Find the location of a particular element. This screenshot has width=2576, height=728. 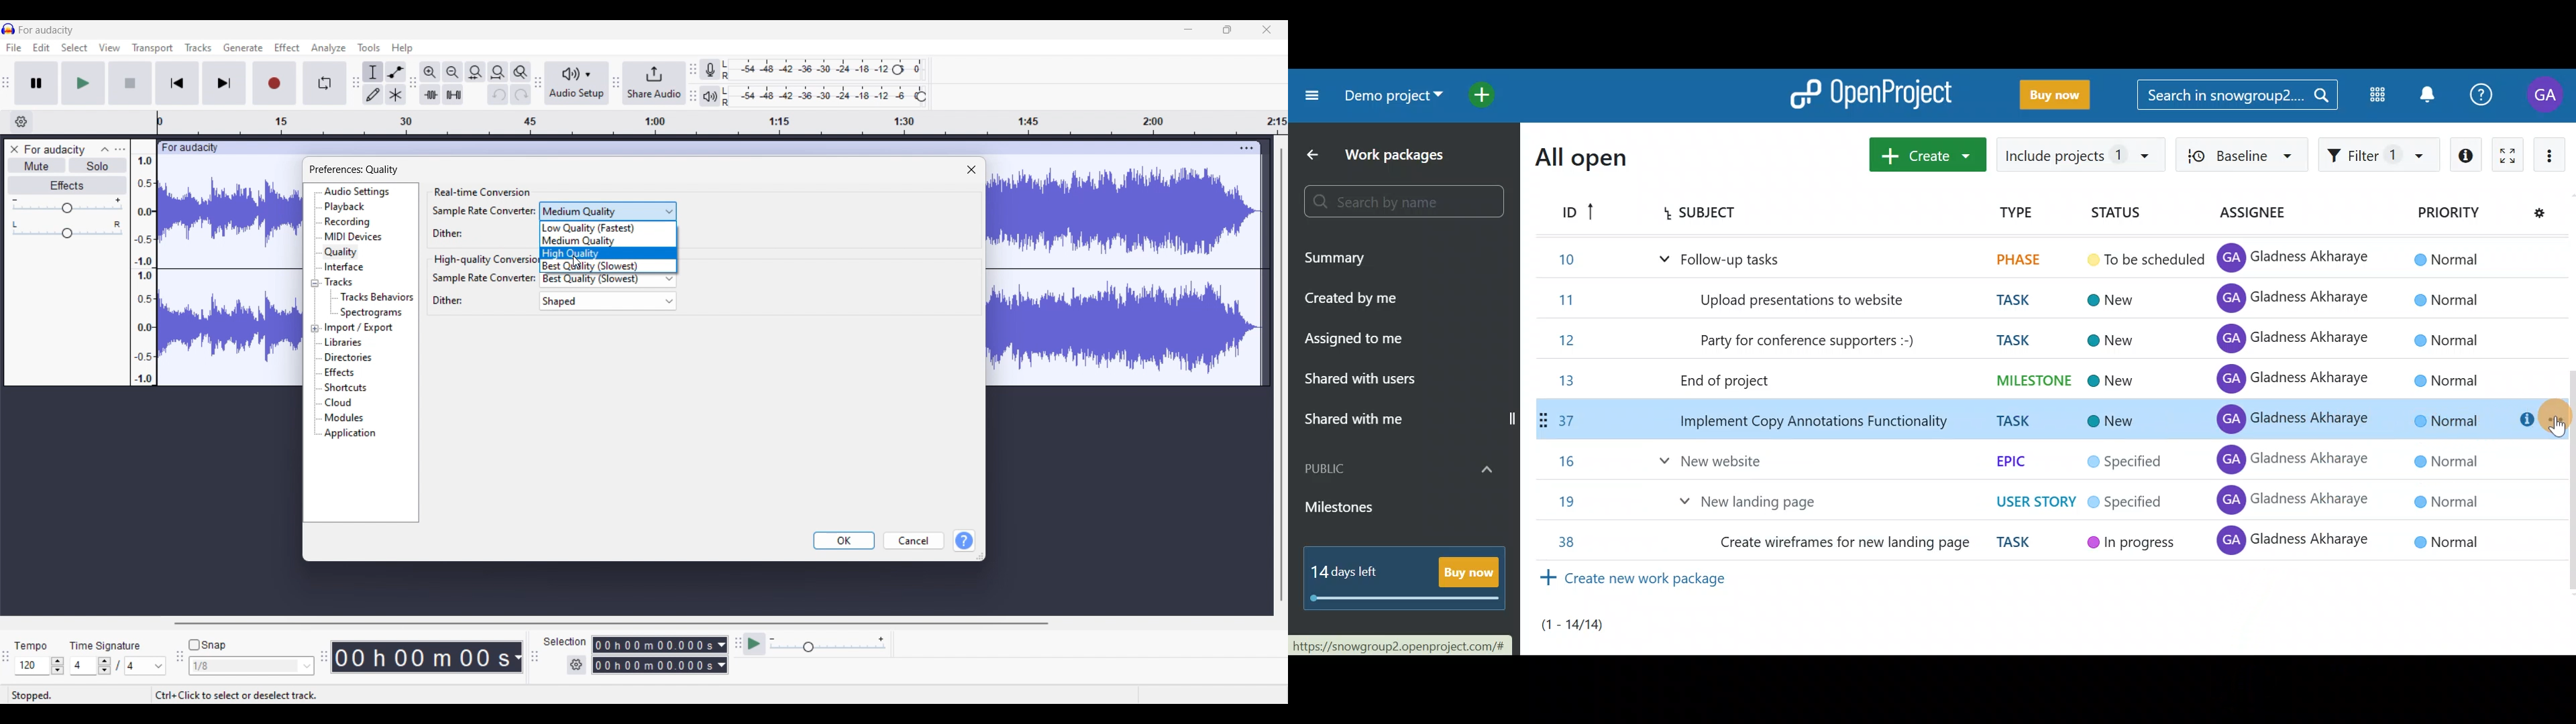

Pan to left is located at coordinates (15, 225).